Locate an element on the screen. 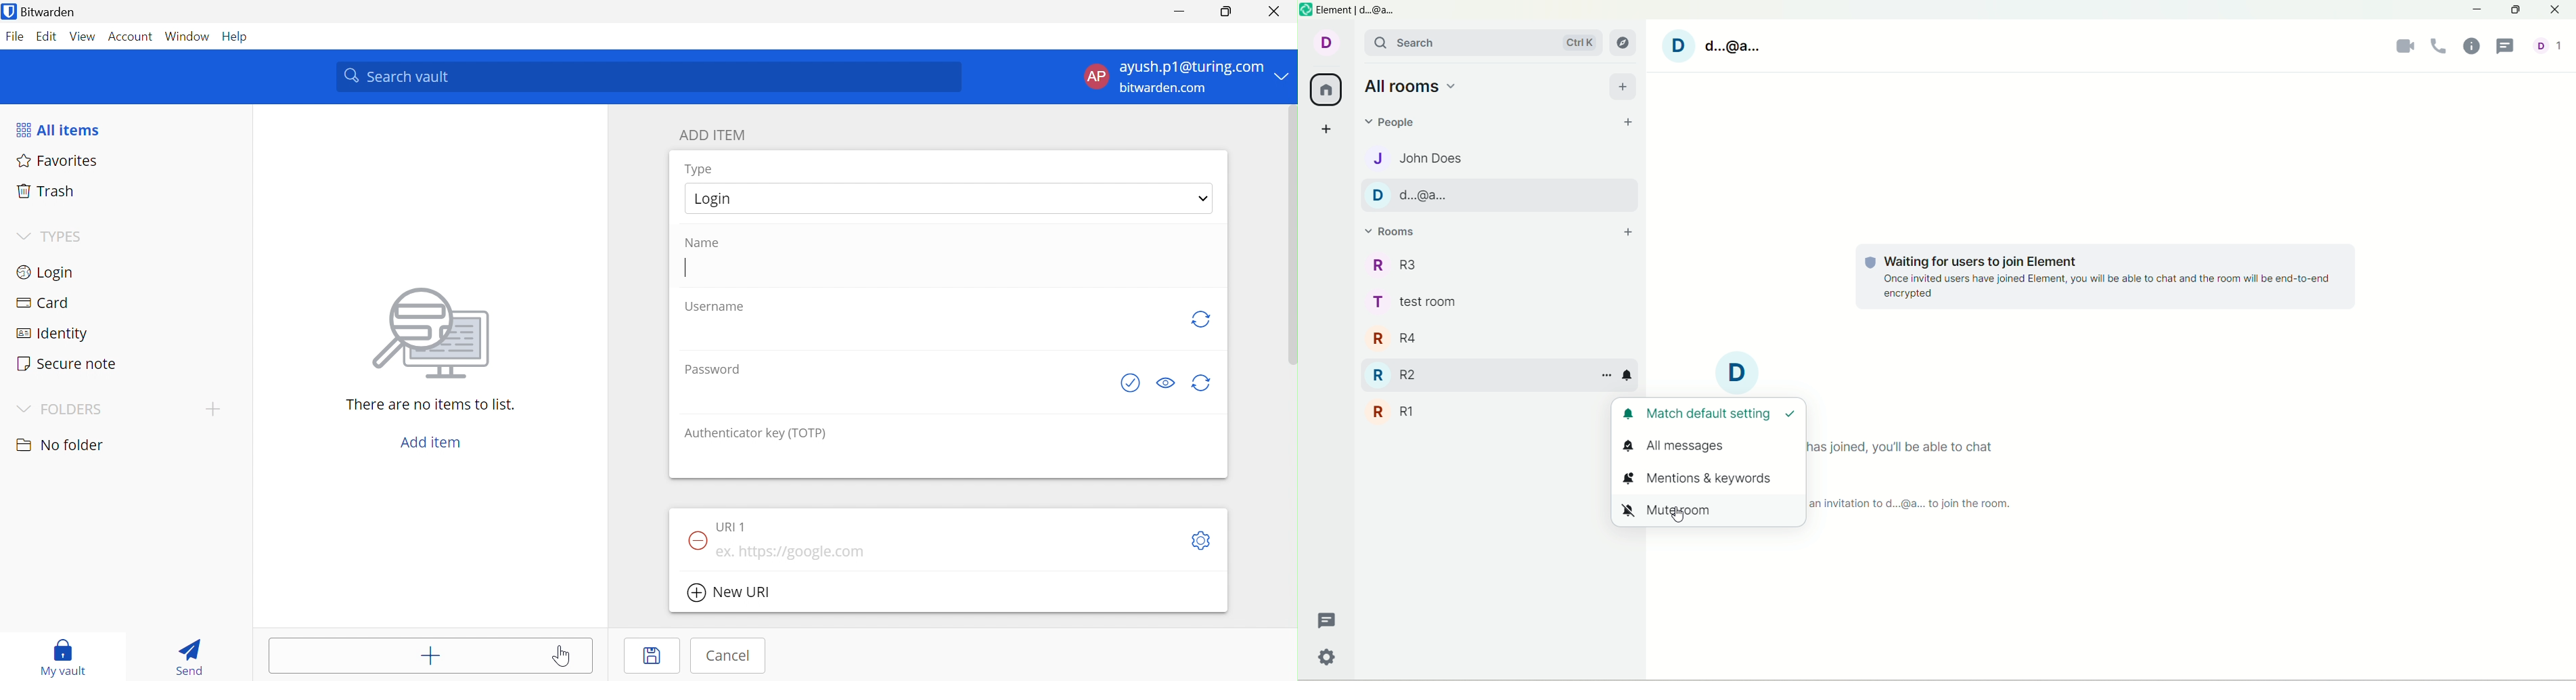  test room is located at coordinates (1422, 304).